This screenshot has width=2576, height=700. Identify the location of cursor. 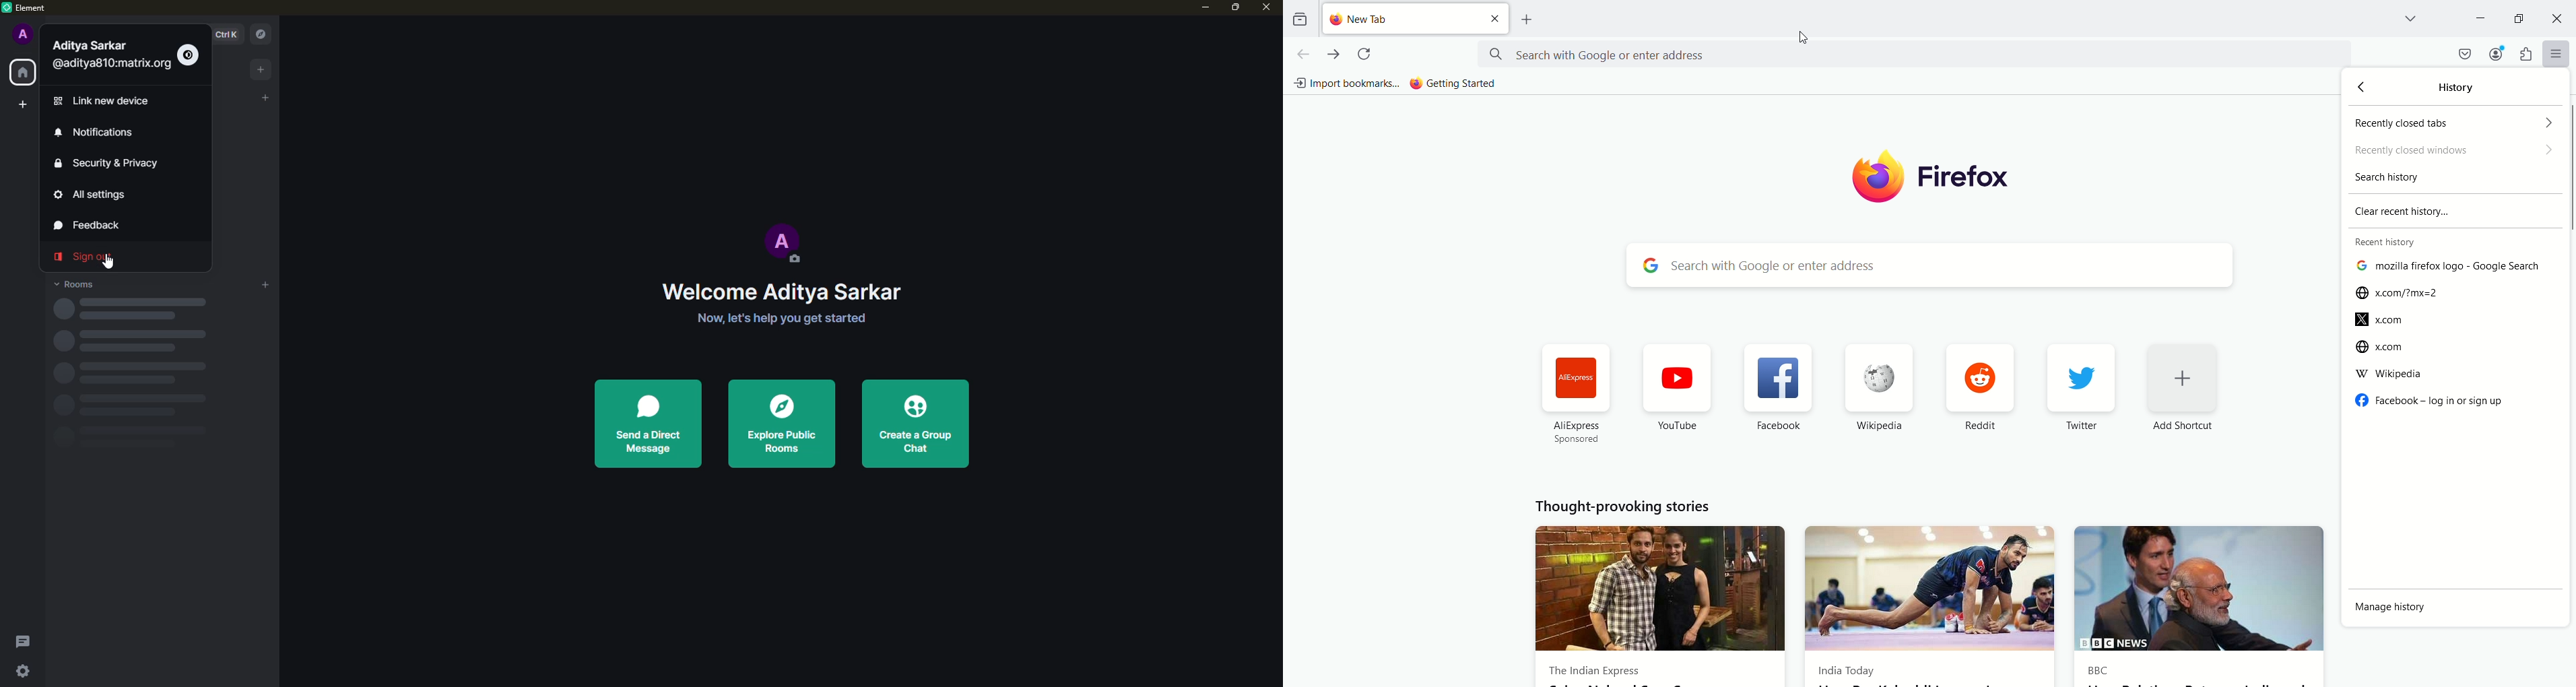
(114, 262).